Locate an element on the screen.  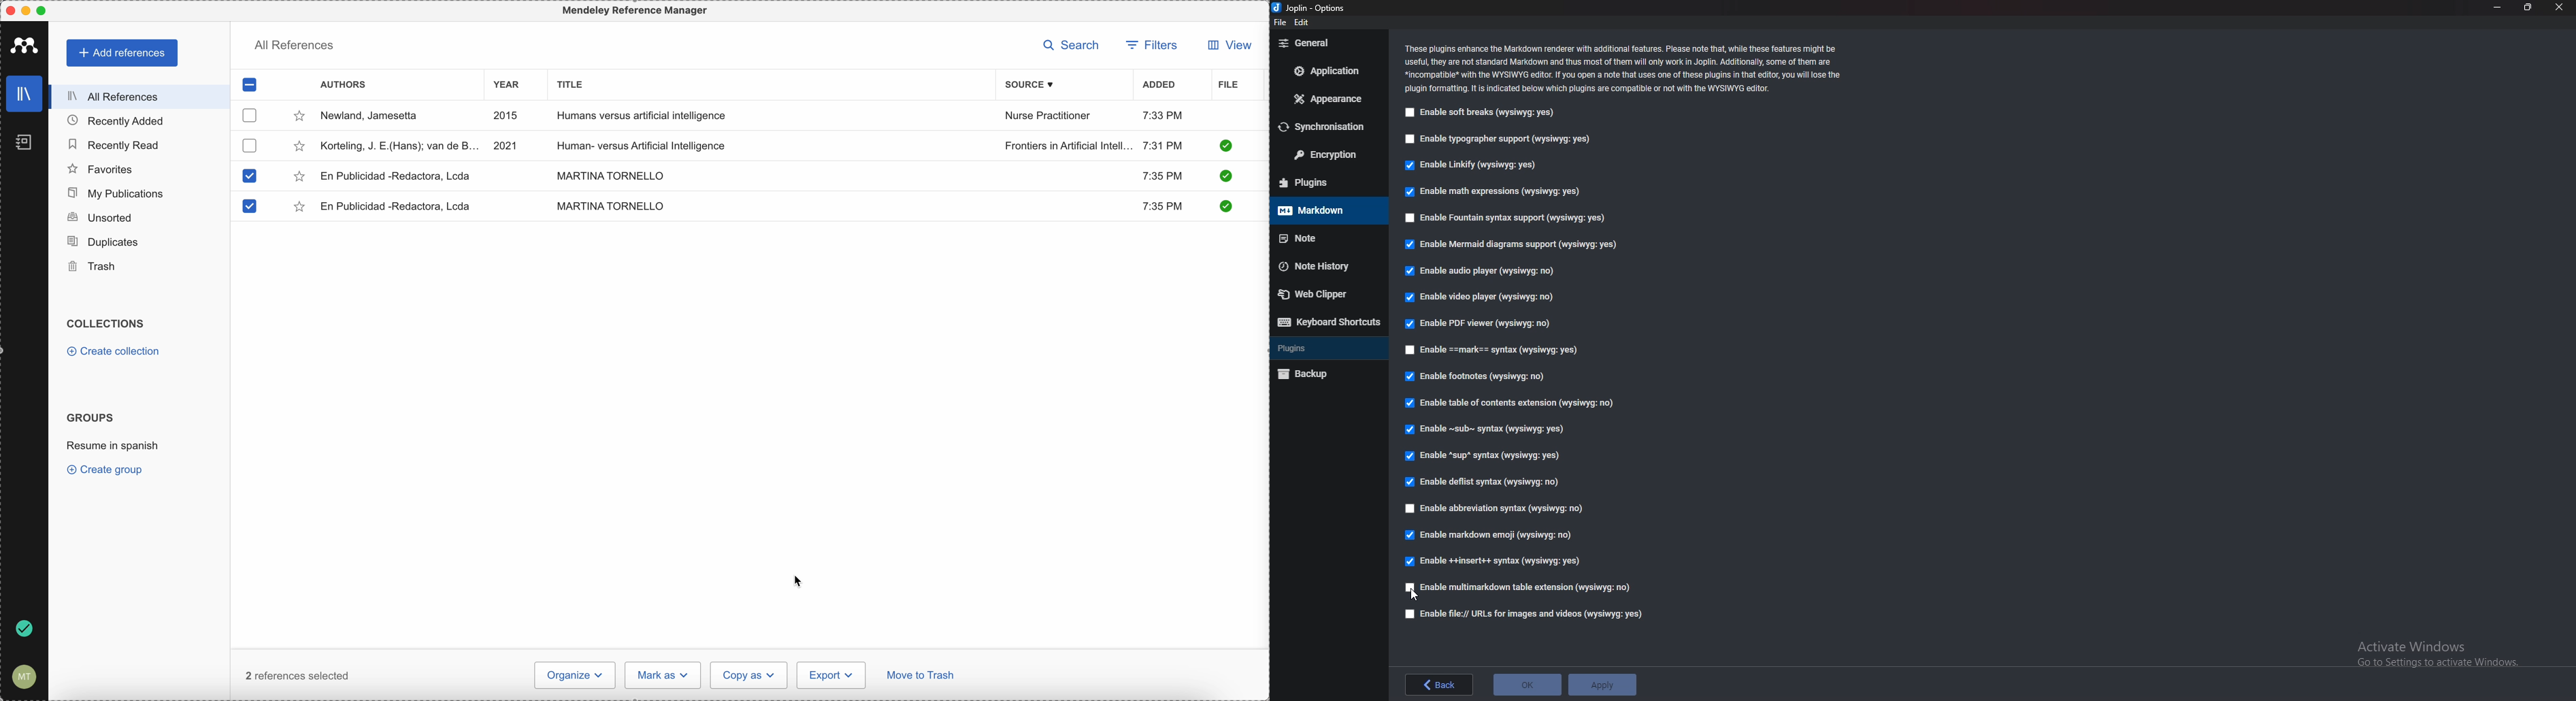
enable sup syntax is located at coordinates (1483, 457).